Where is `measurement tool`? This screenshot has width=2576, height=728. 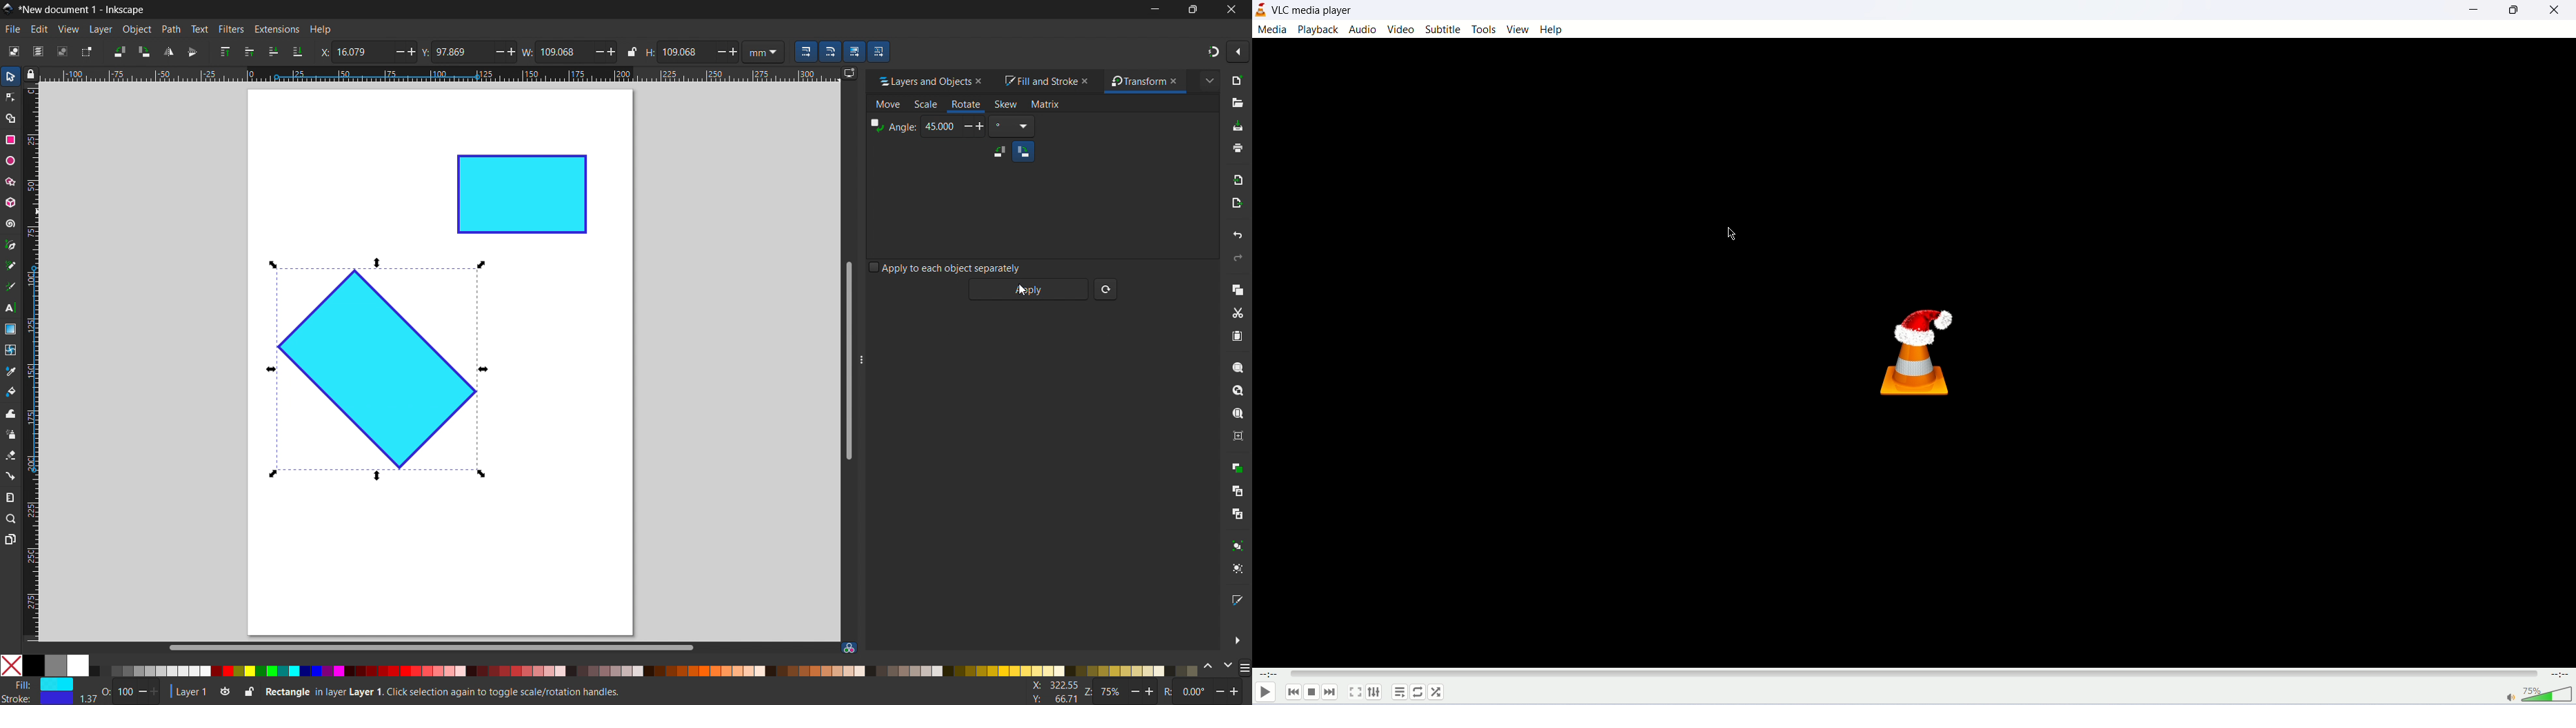 measurement tool is located at coordinates (11, 497).